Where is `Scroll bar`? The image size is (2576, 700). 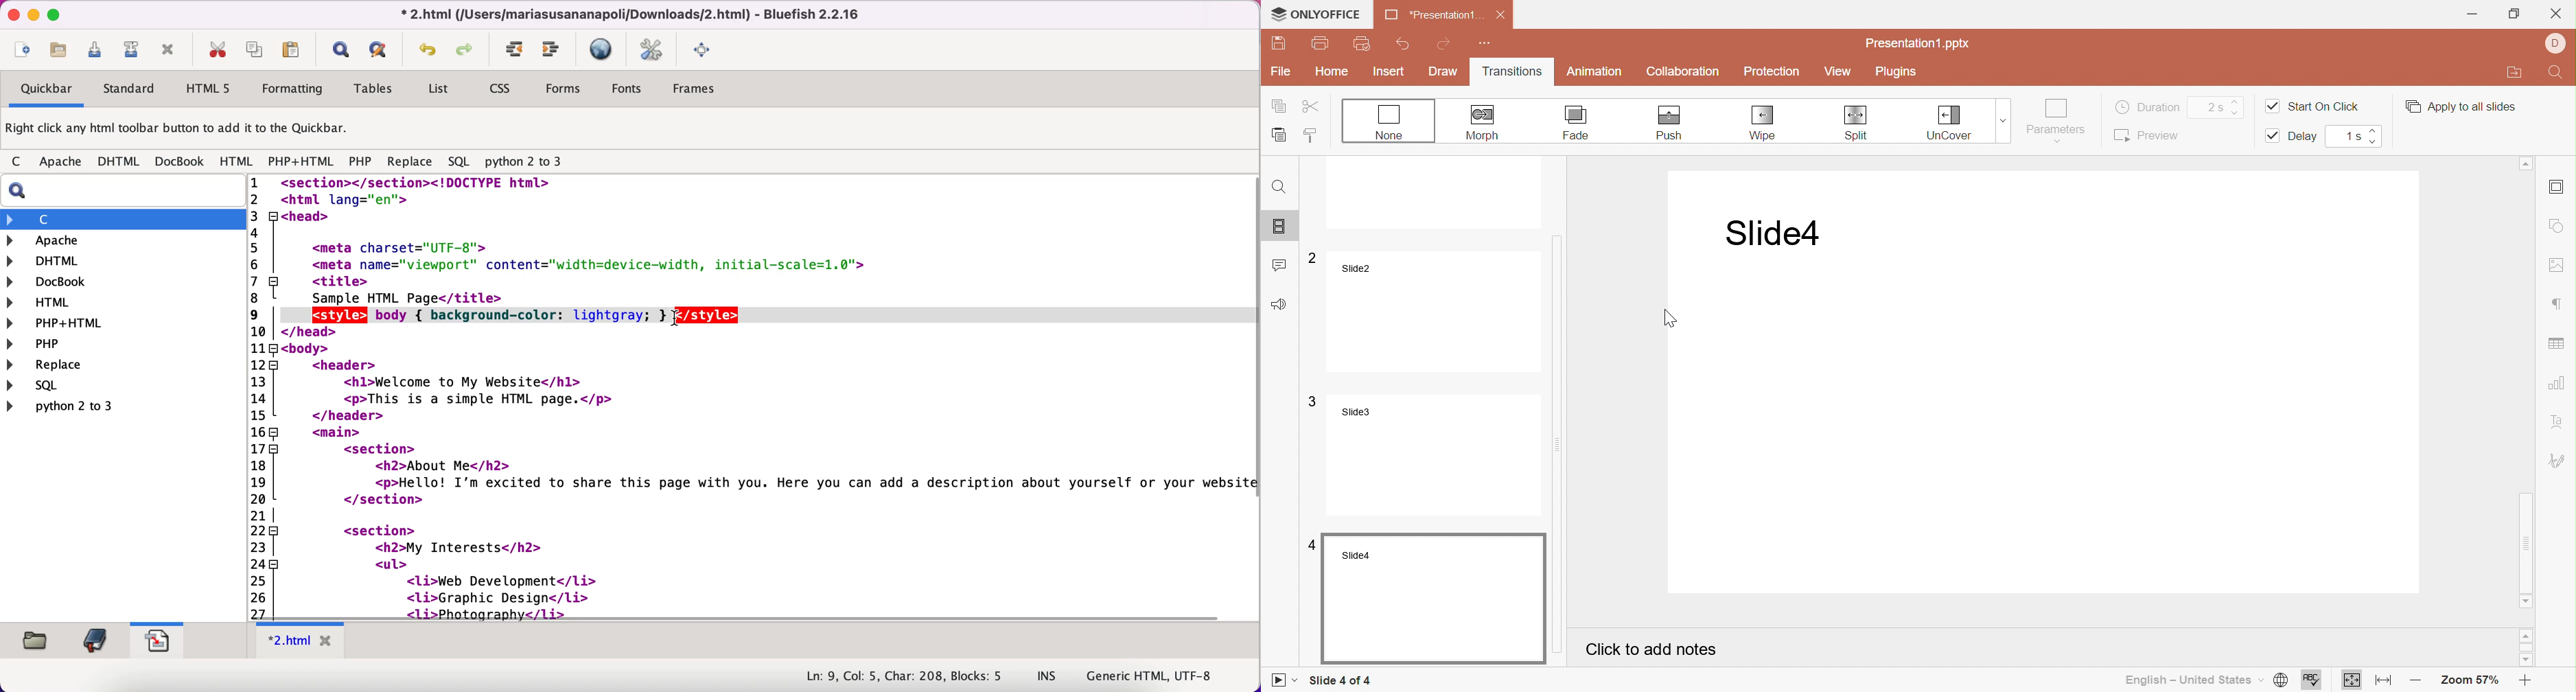 Scroll bar is located at coordinates (2526, 649).